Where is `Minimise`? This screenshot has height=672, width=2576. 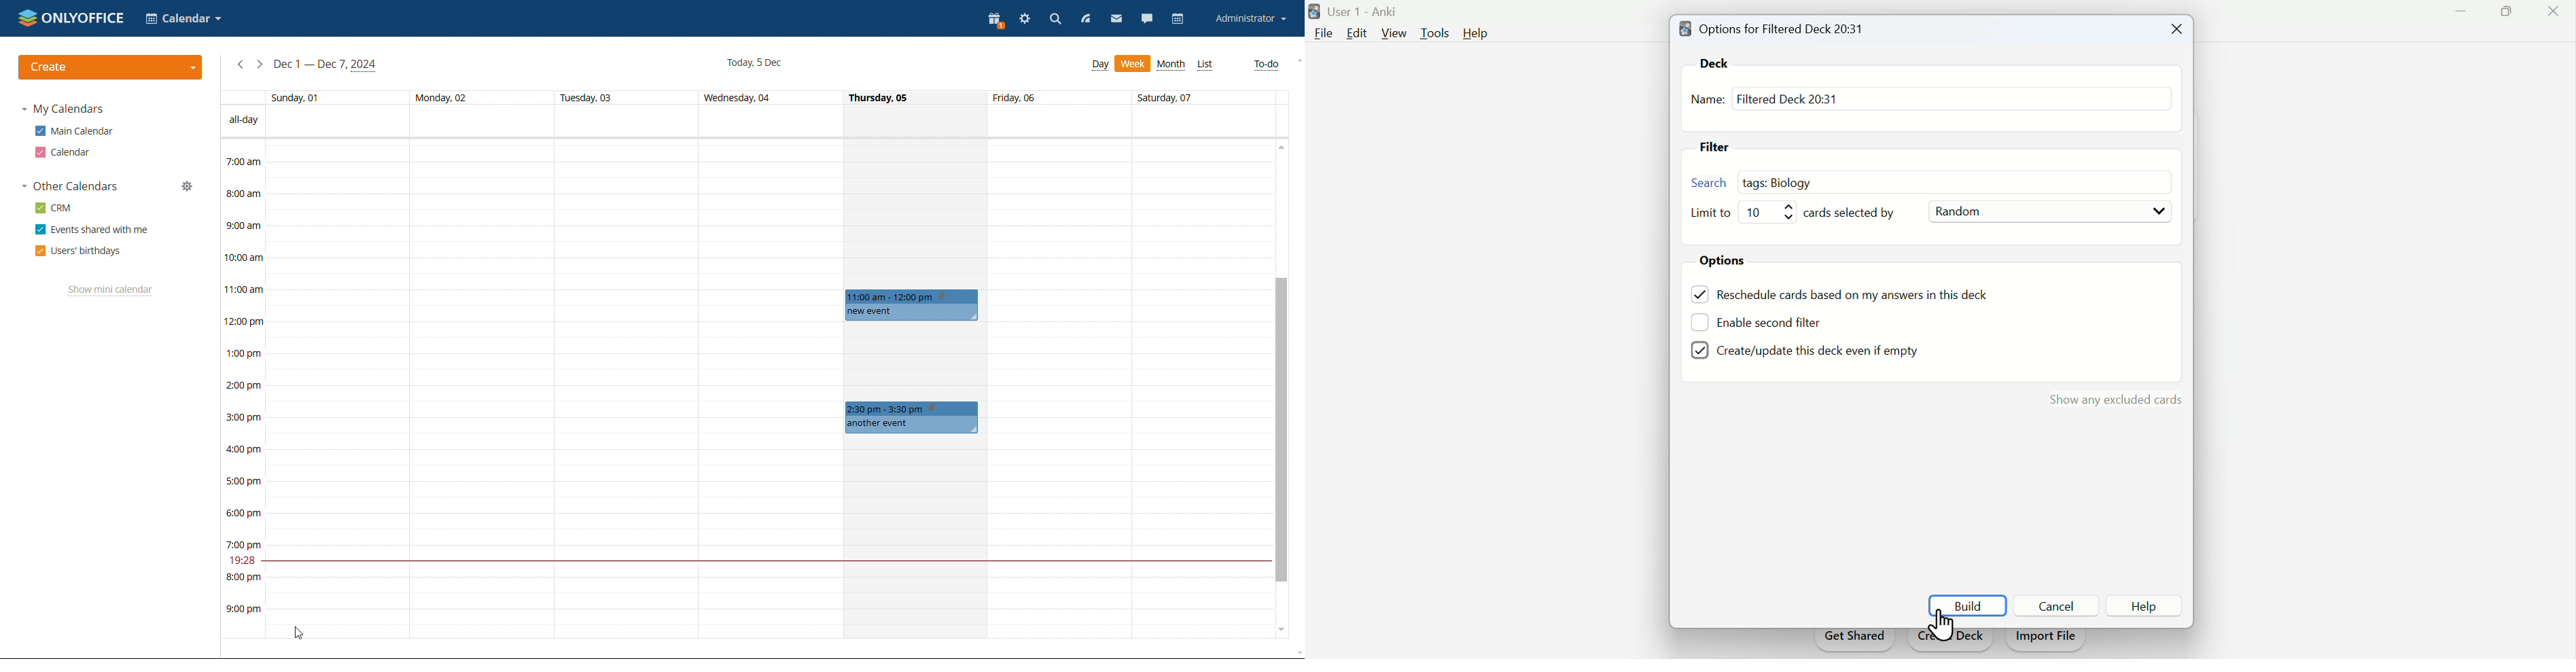
Minimise is located at coordinates (2463, 9).